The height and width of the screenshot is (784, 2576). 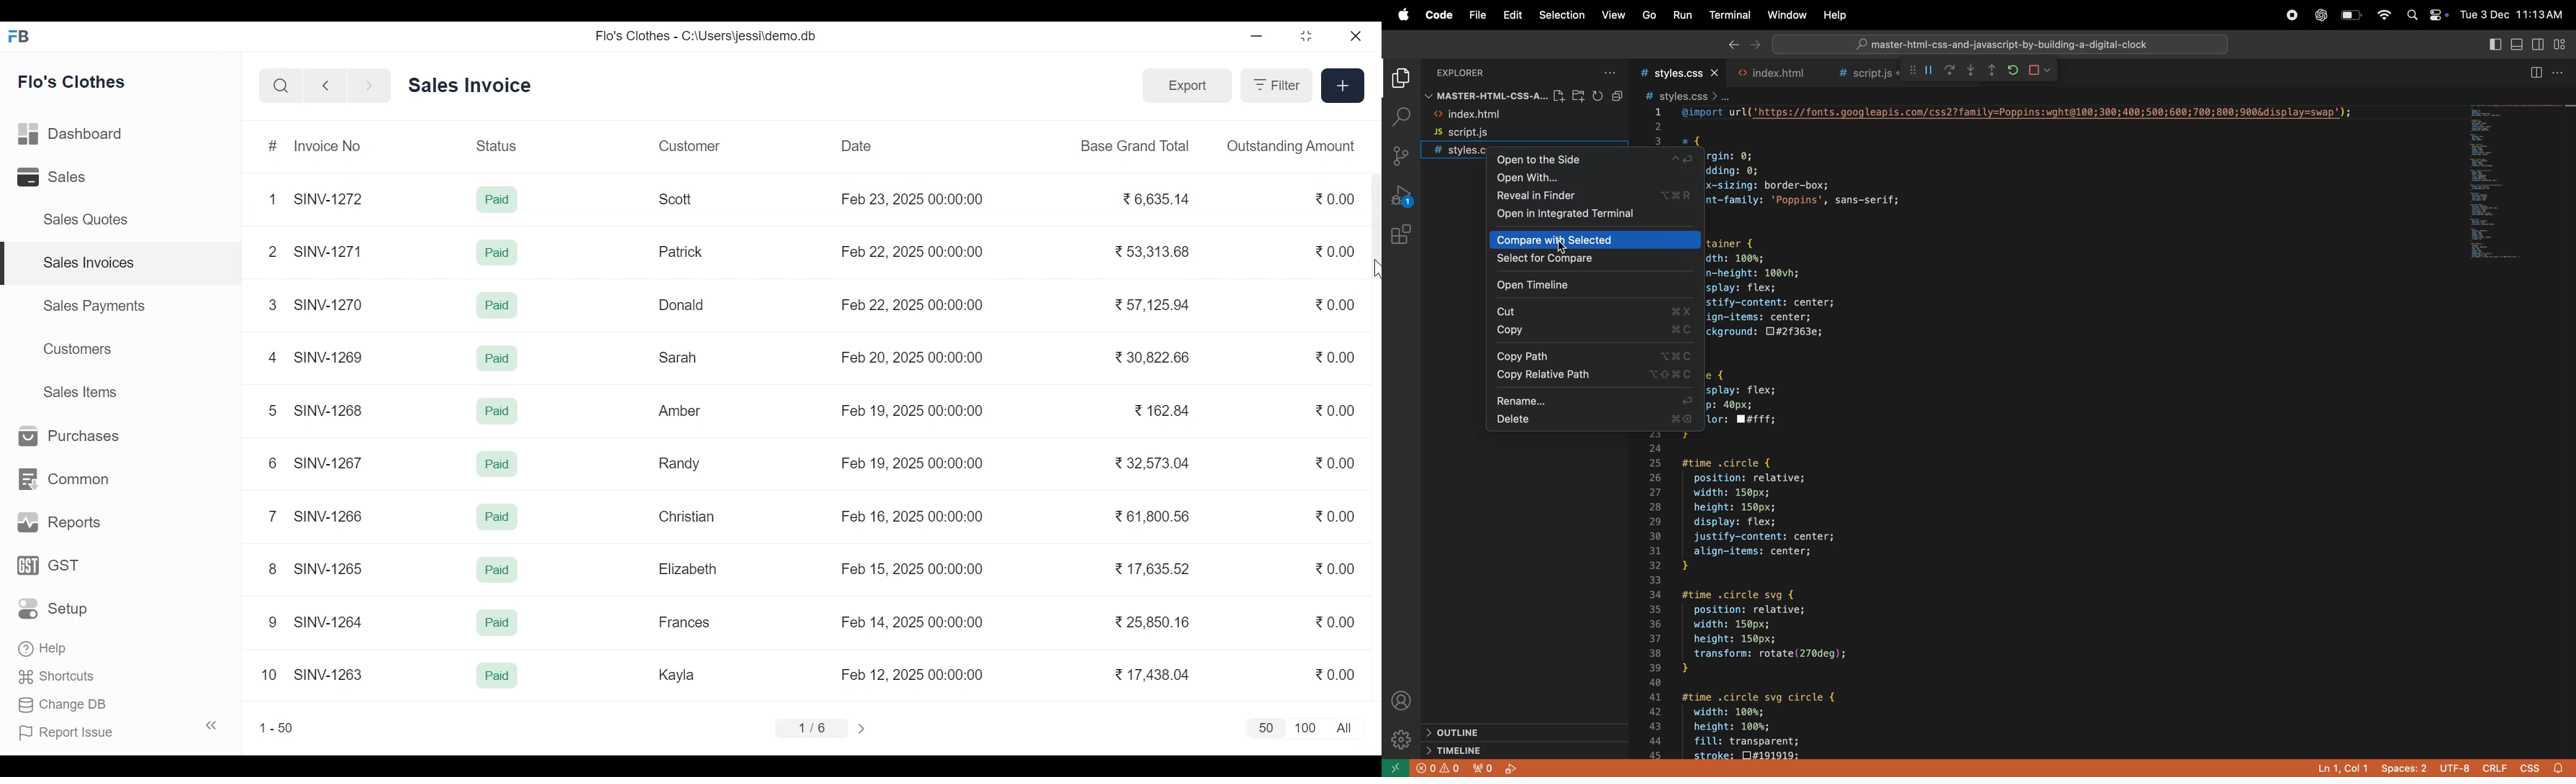 I want to click on view, so click(x=1612, y=15).